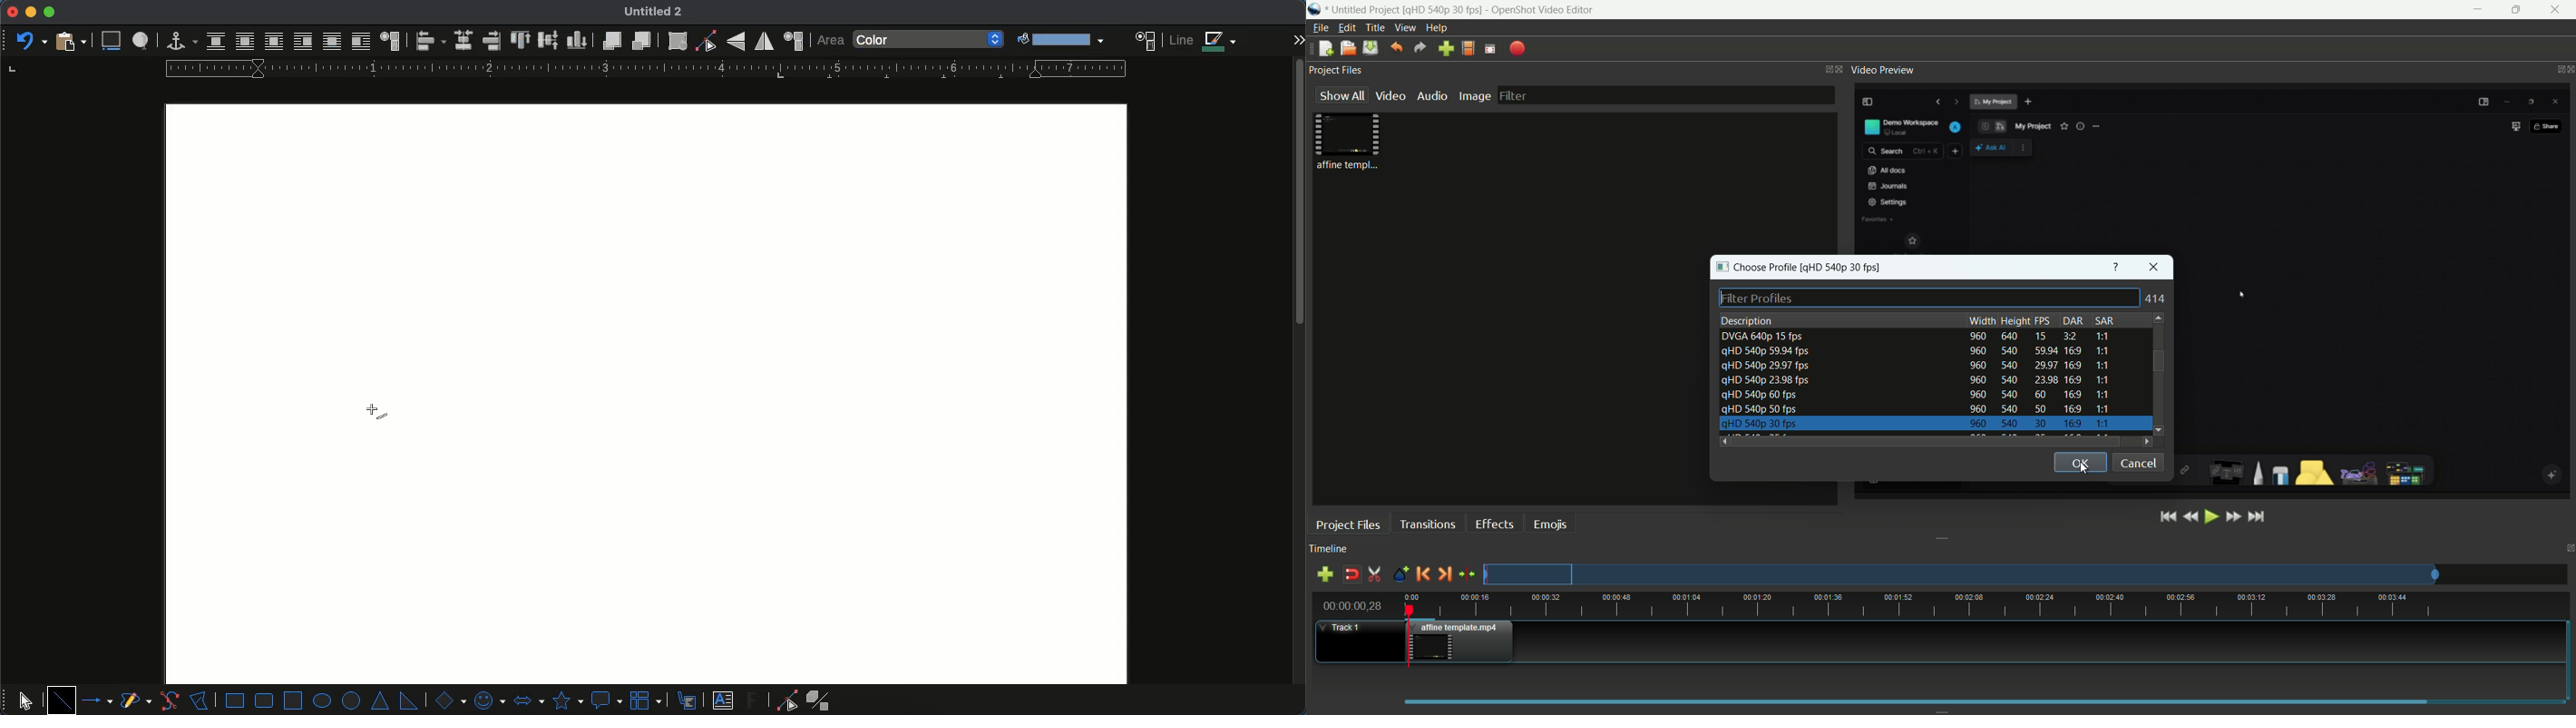 This screenshot has height=728, width=2576. Describe the element at coordinates (2569, 70) in the screenshot. I see `close video preview` at that location.